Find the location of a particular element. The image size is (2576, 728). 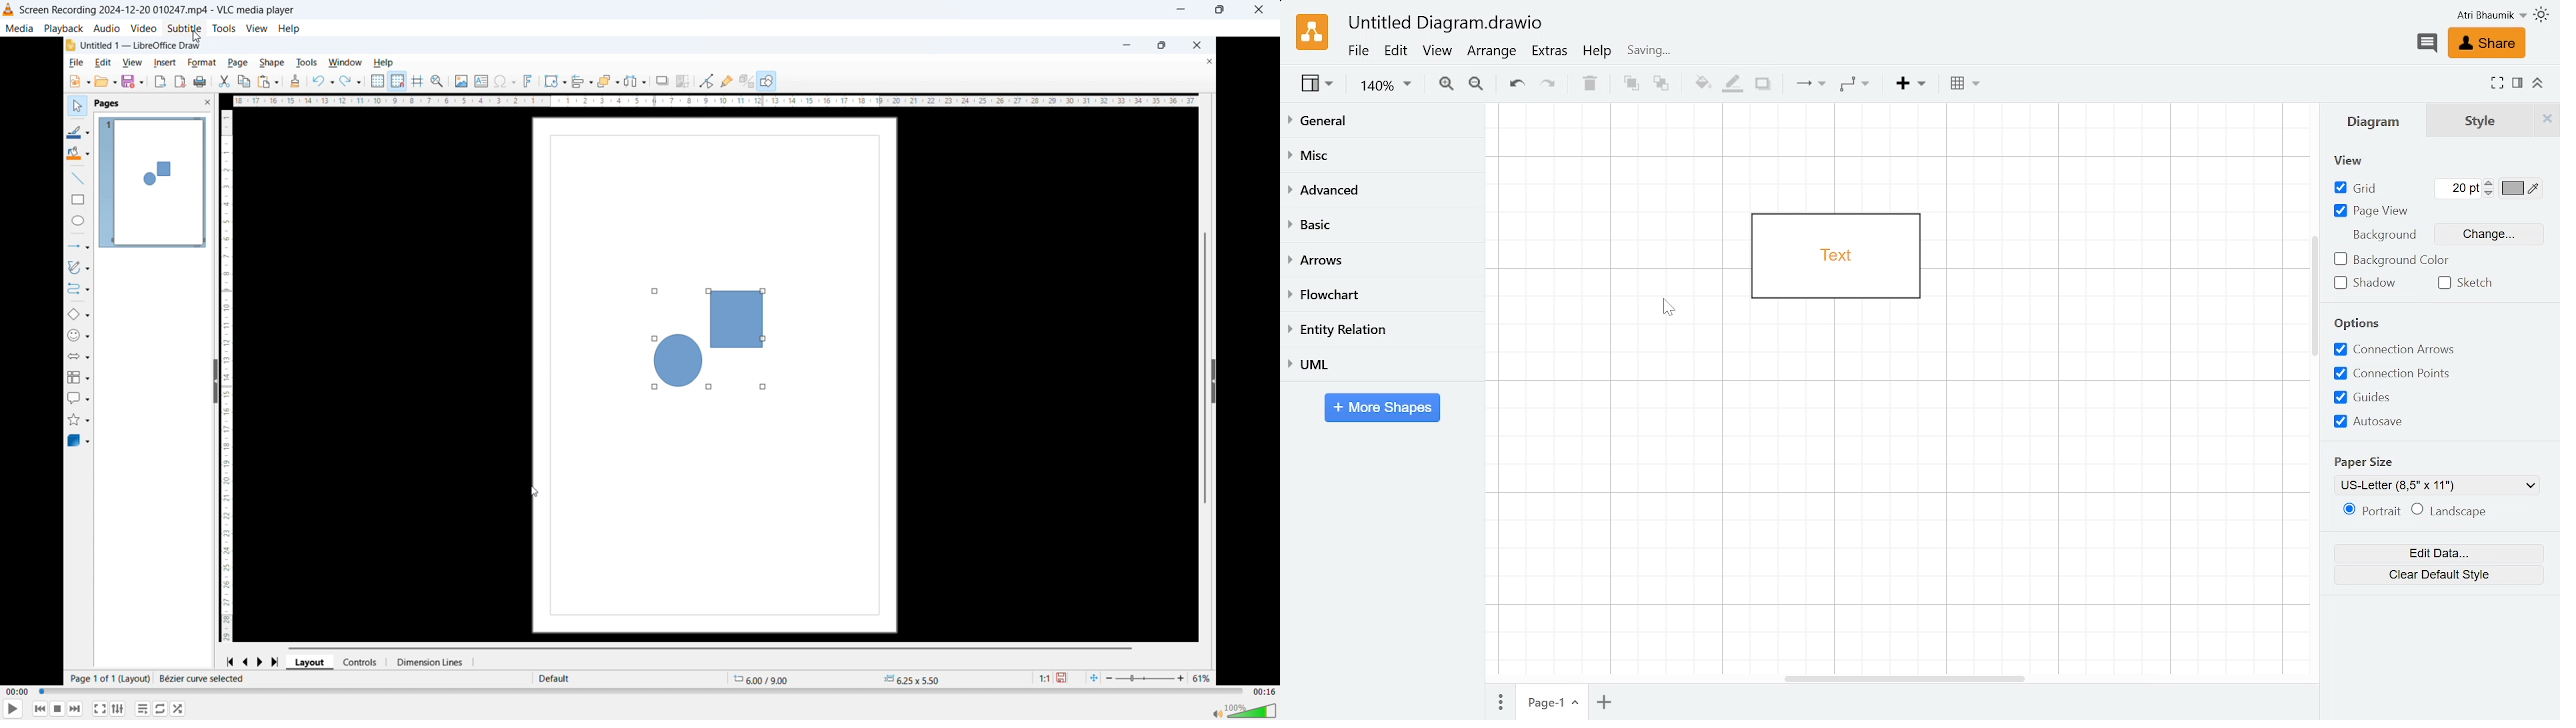

Video  is located at coordinates (143, 28).